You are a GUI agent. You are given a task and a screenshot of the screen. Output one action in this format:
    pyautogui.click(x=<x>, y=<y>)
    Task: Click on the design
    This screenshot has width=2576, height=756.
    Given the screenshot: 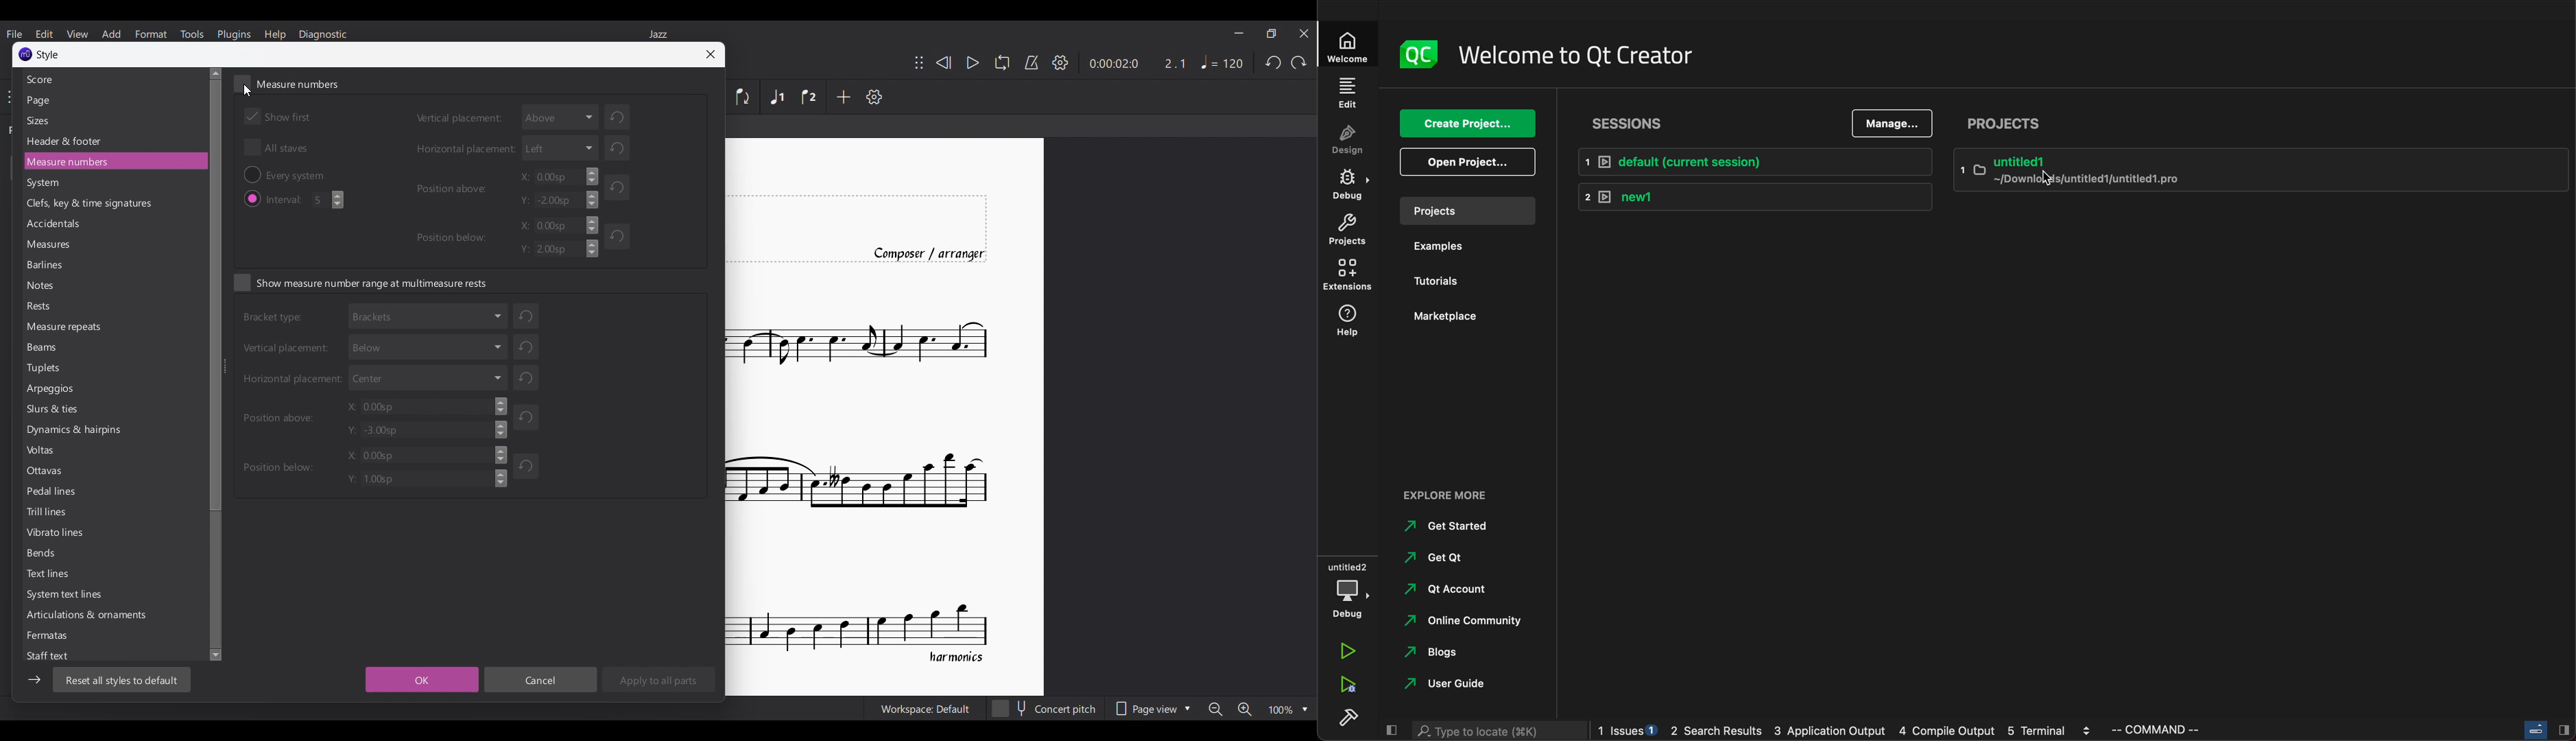 What is the action you would take?
    pyautogui.click(x=1350, y=138)
    